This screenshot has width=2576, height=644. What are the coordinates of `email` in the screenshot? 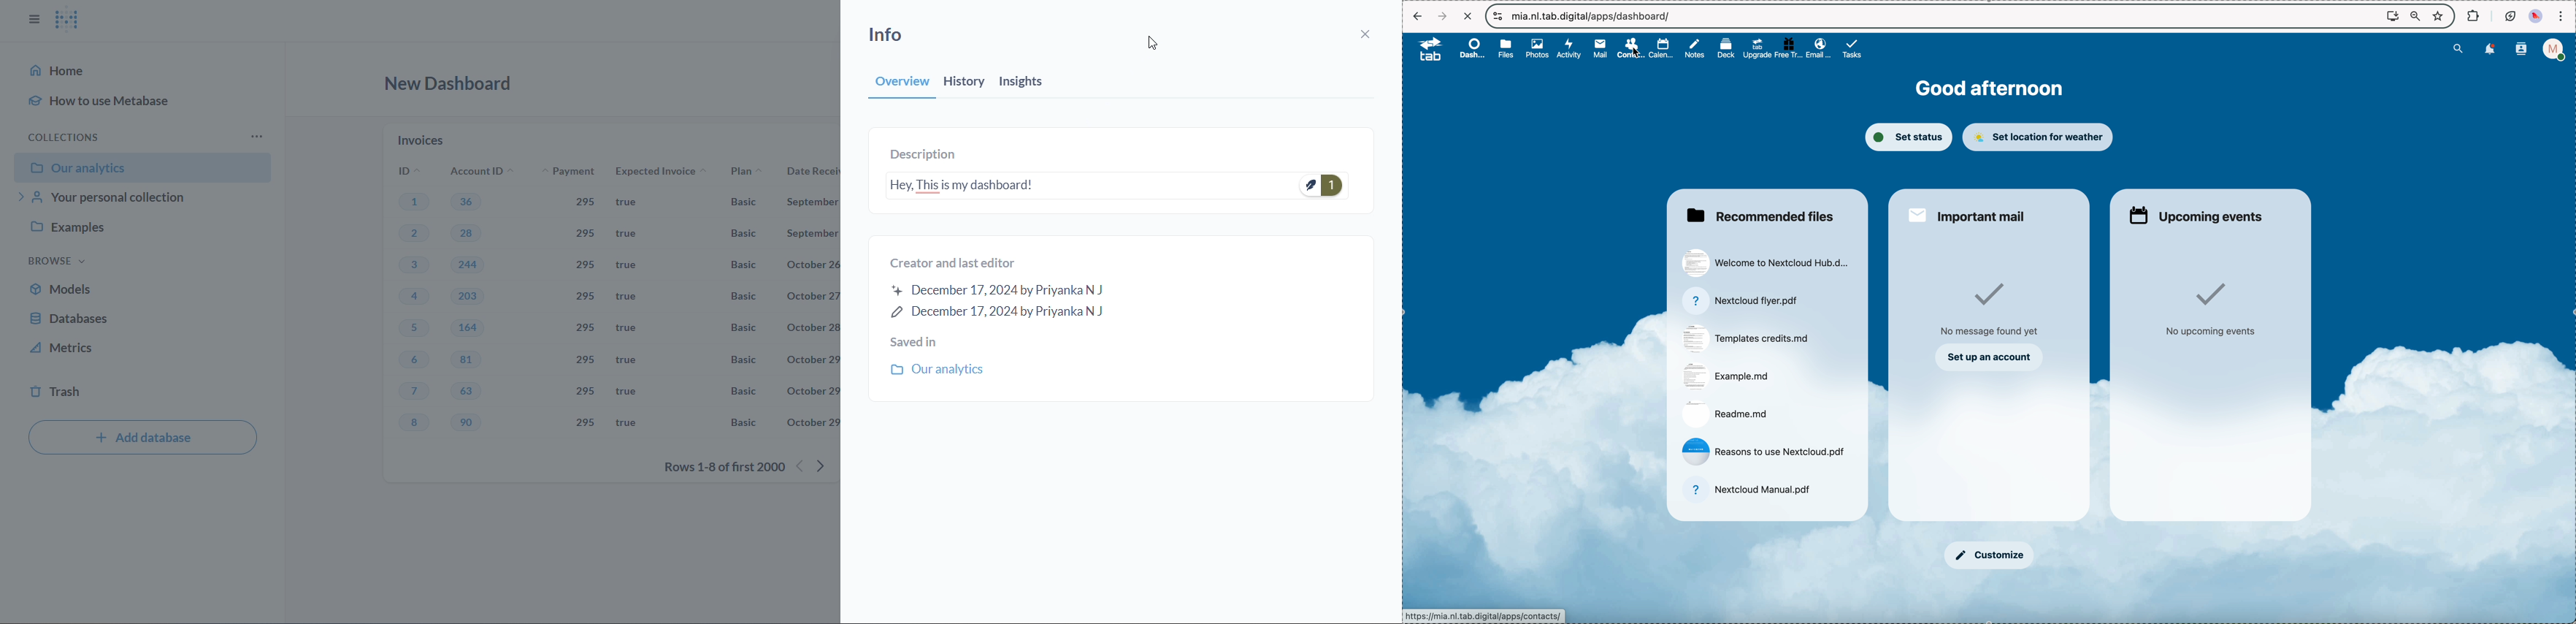 It's located at (1817, 48).